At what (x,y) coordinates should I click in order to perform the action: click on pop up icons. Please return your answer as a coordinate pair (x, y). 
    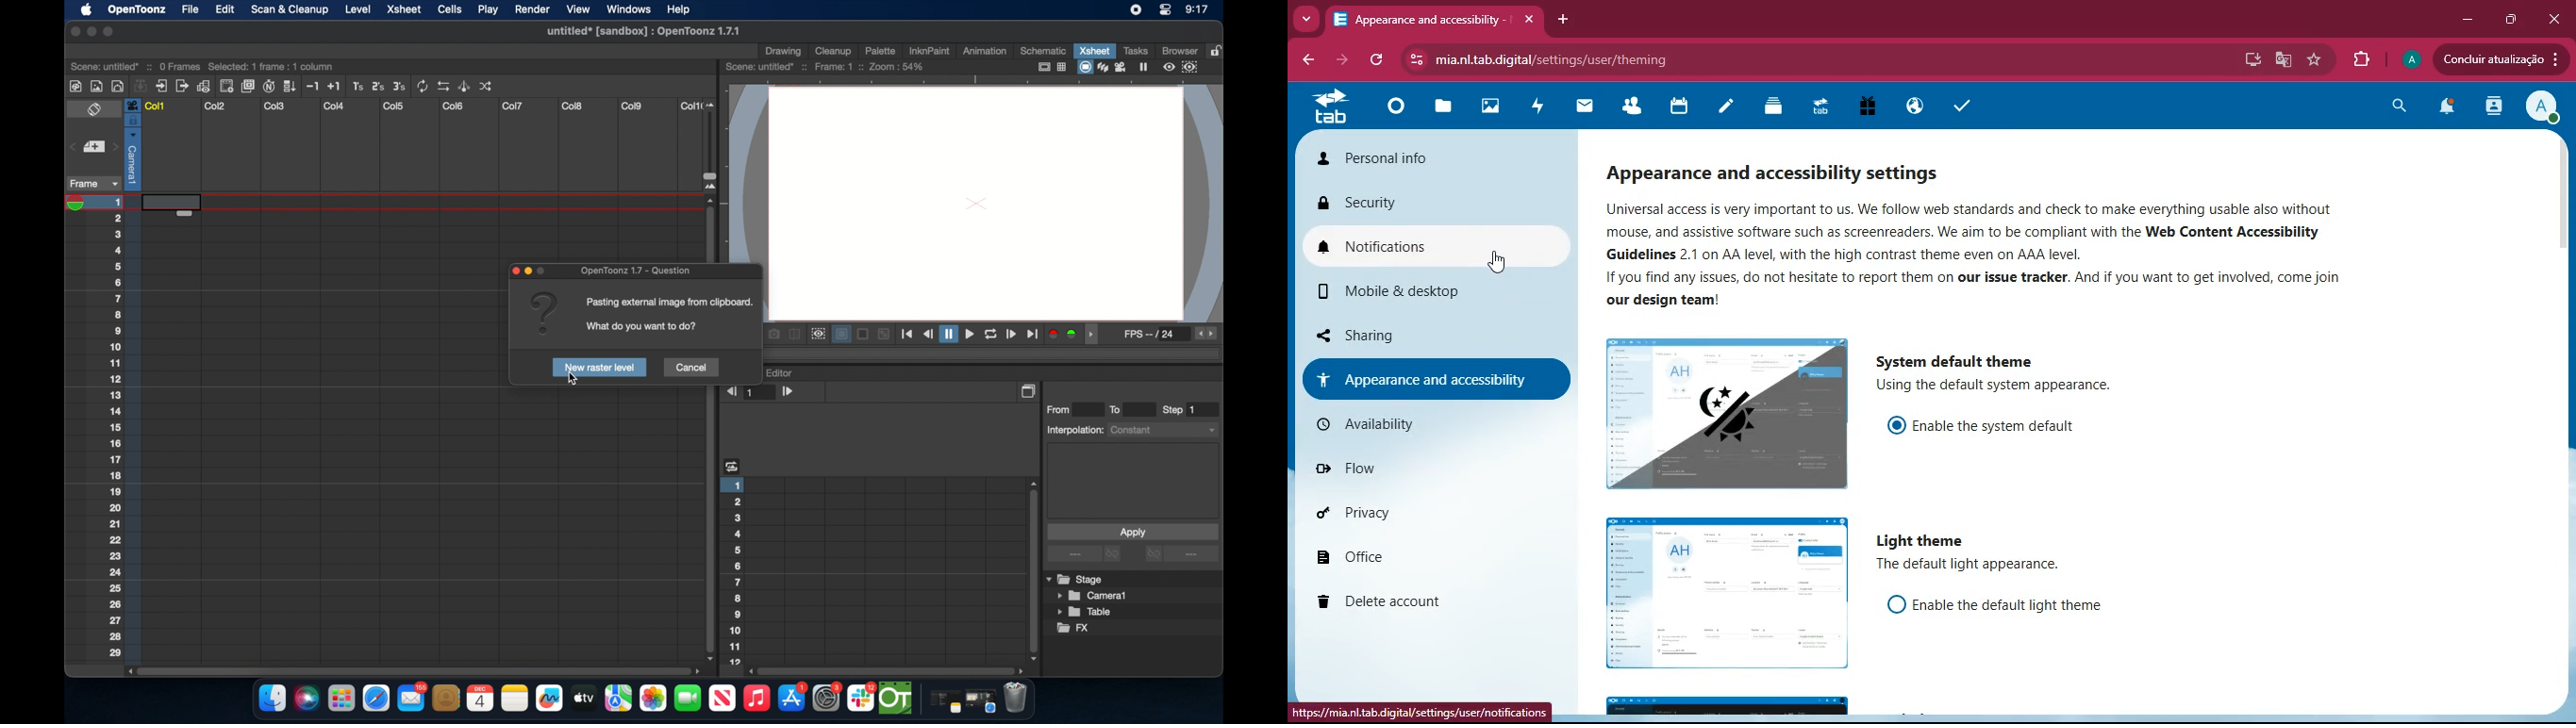
    Looking at the image, I should click on (527, 271).